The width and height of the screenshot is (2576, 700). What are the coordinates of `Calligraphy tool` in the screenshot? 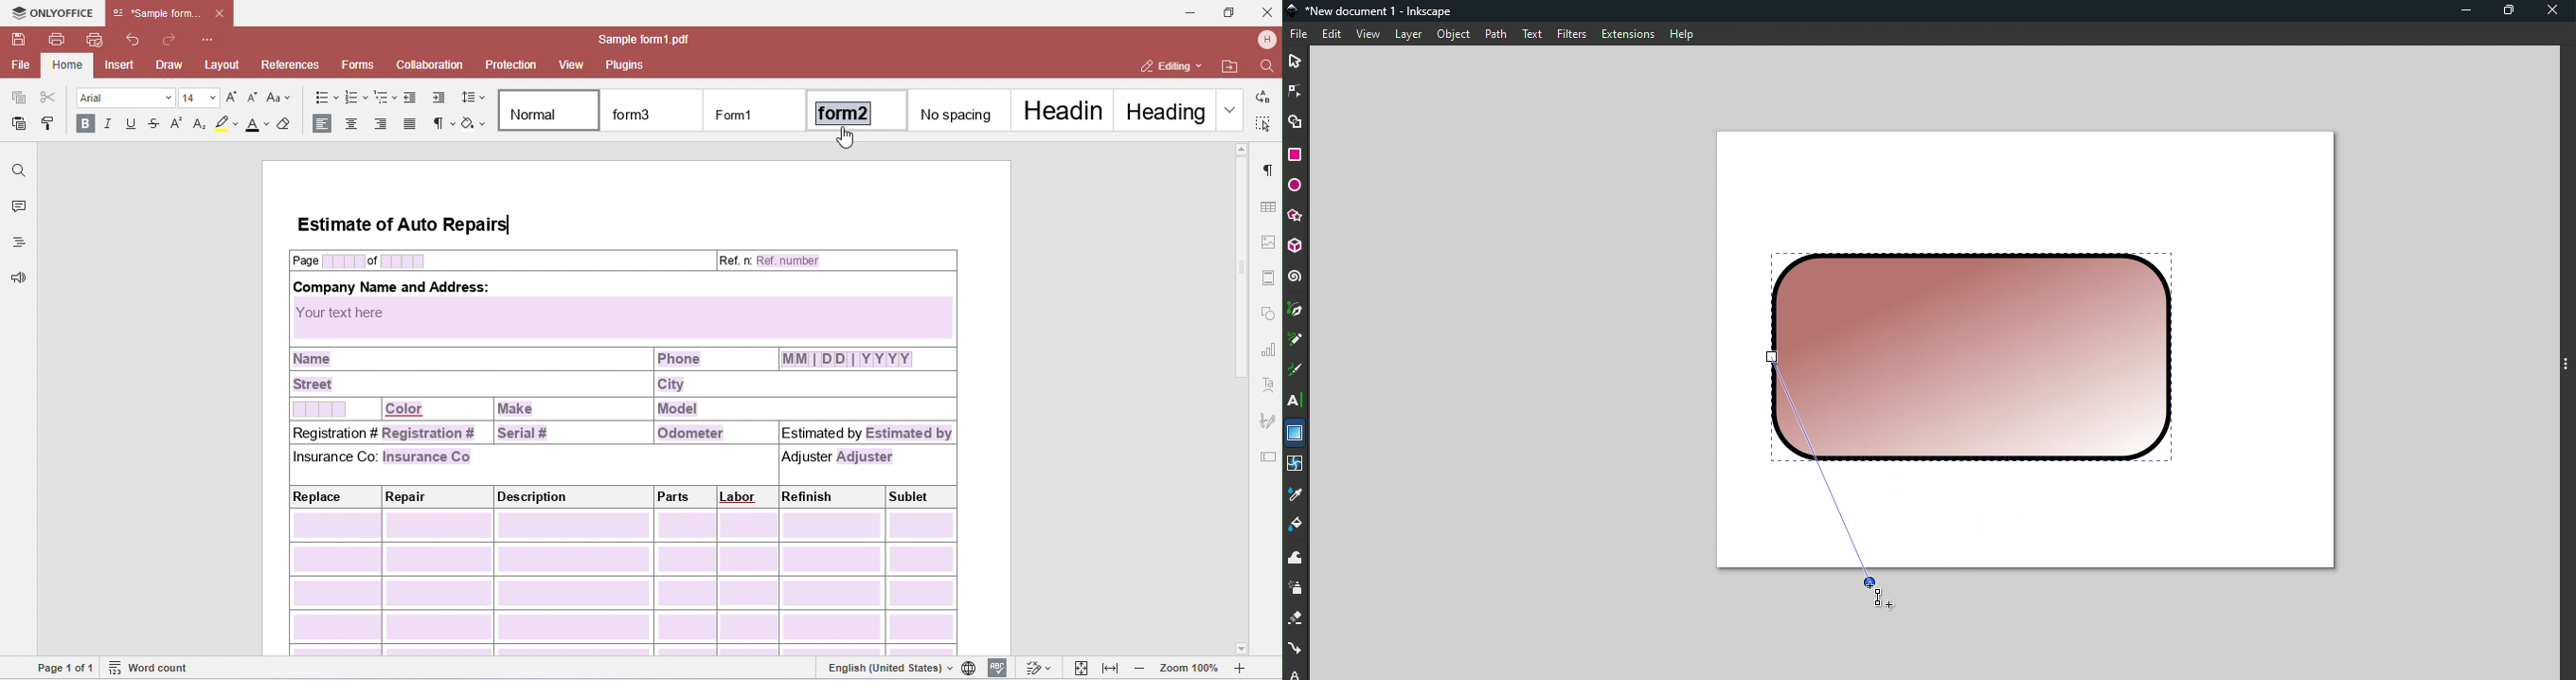 It's located at (1295, 372).